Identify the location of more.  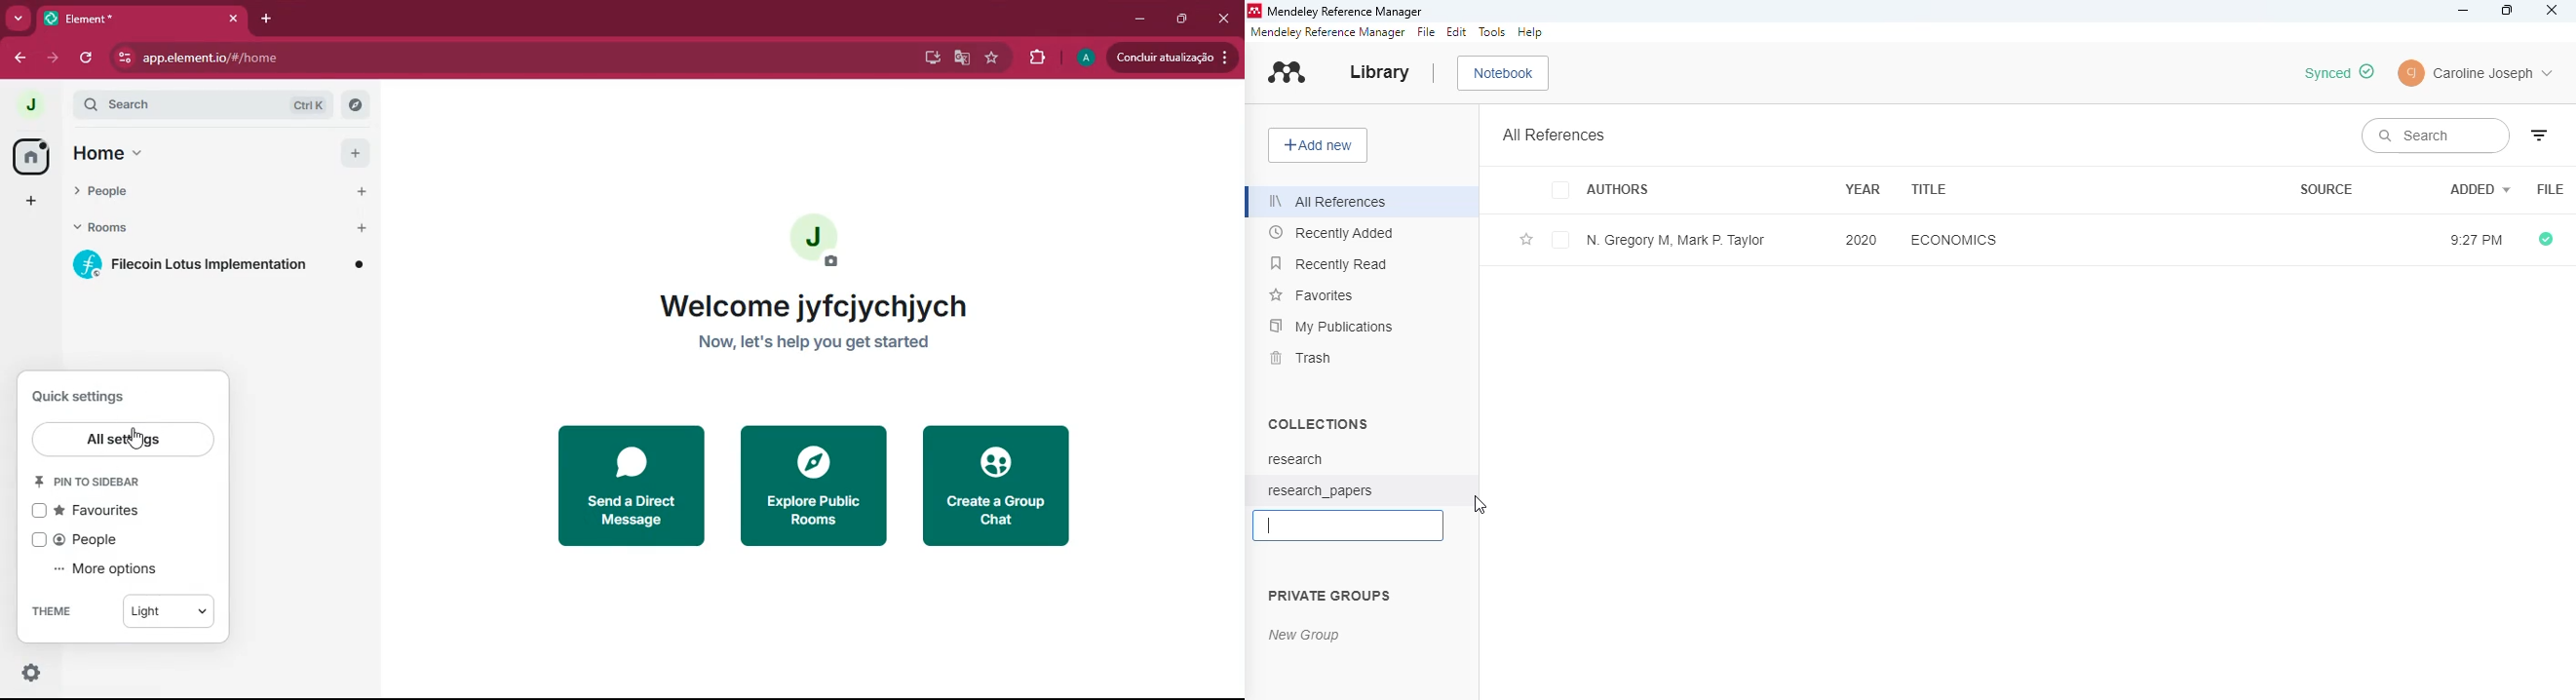
(17, 18).